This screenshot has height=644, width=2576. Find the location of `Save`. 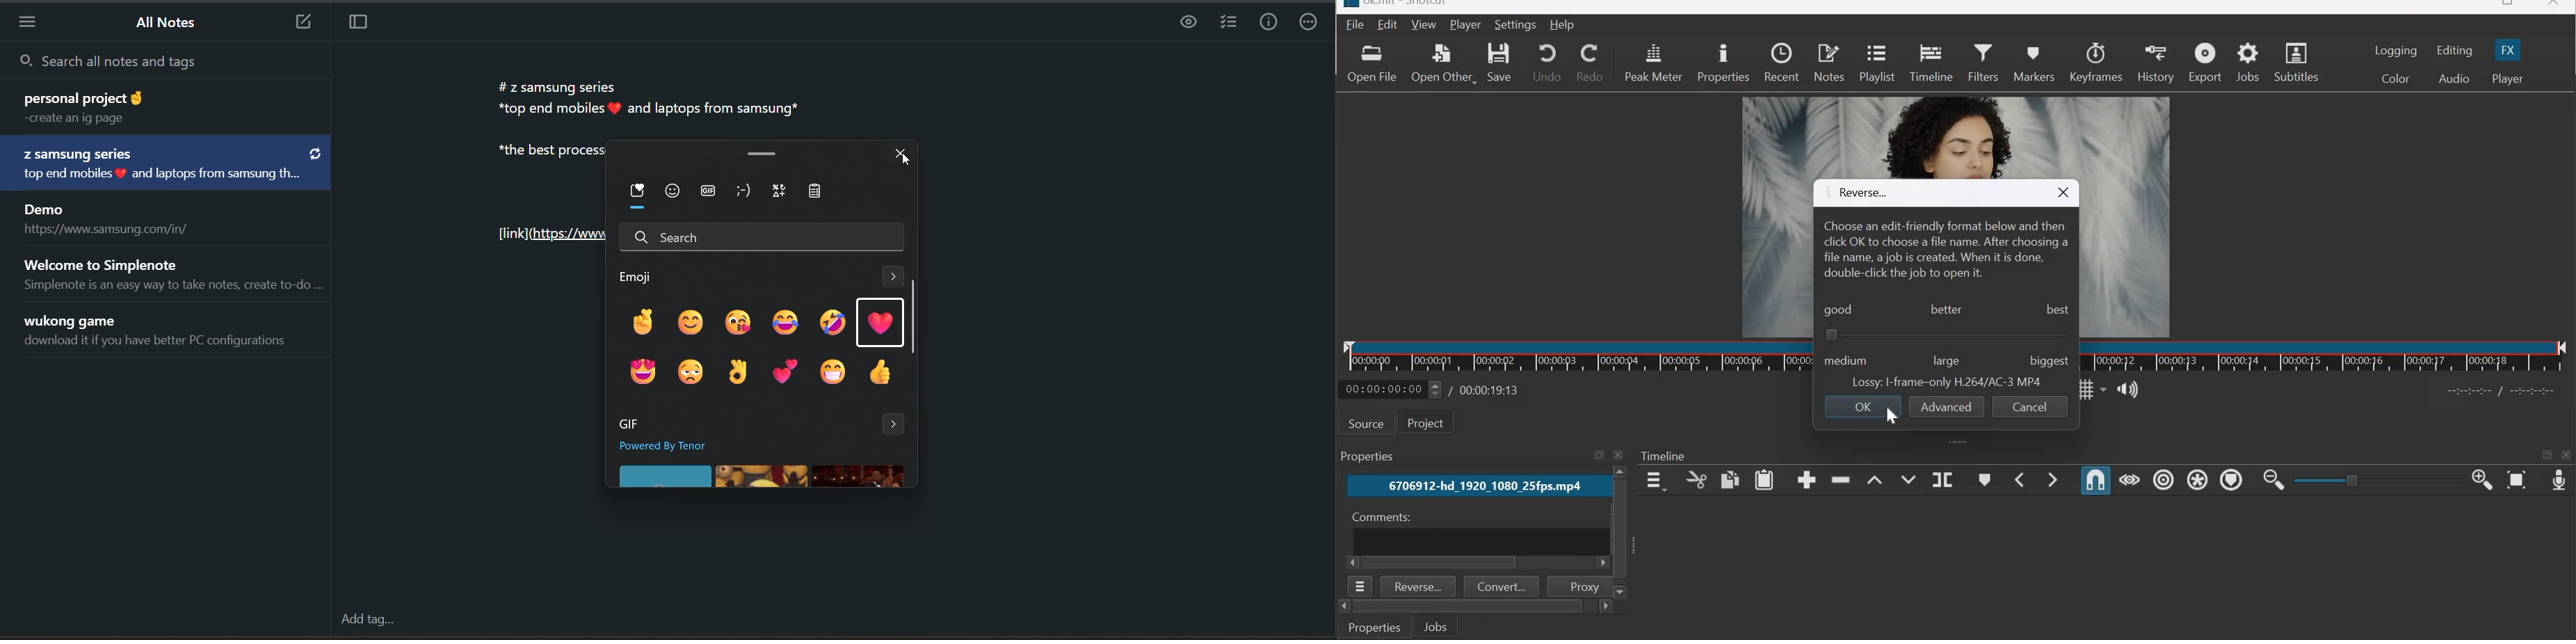

Save is located at coordinates (1502, 62).